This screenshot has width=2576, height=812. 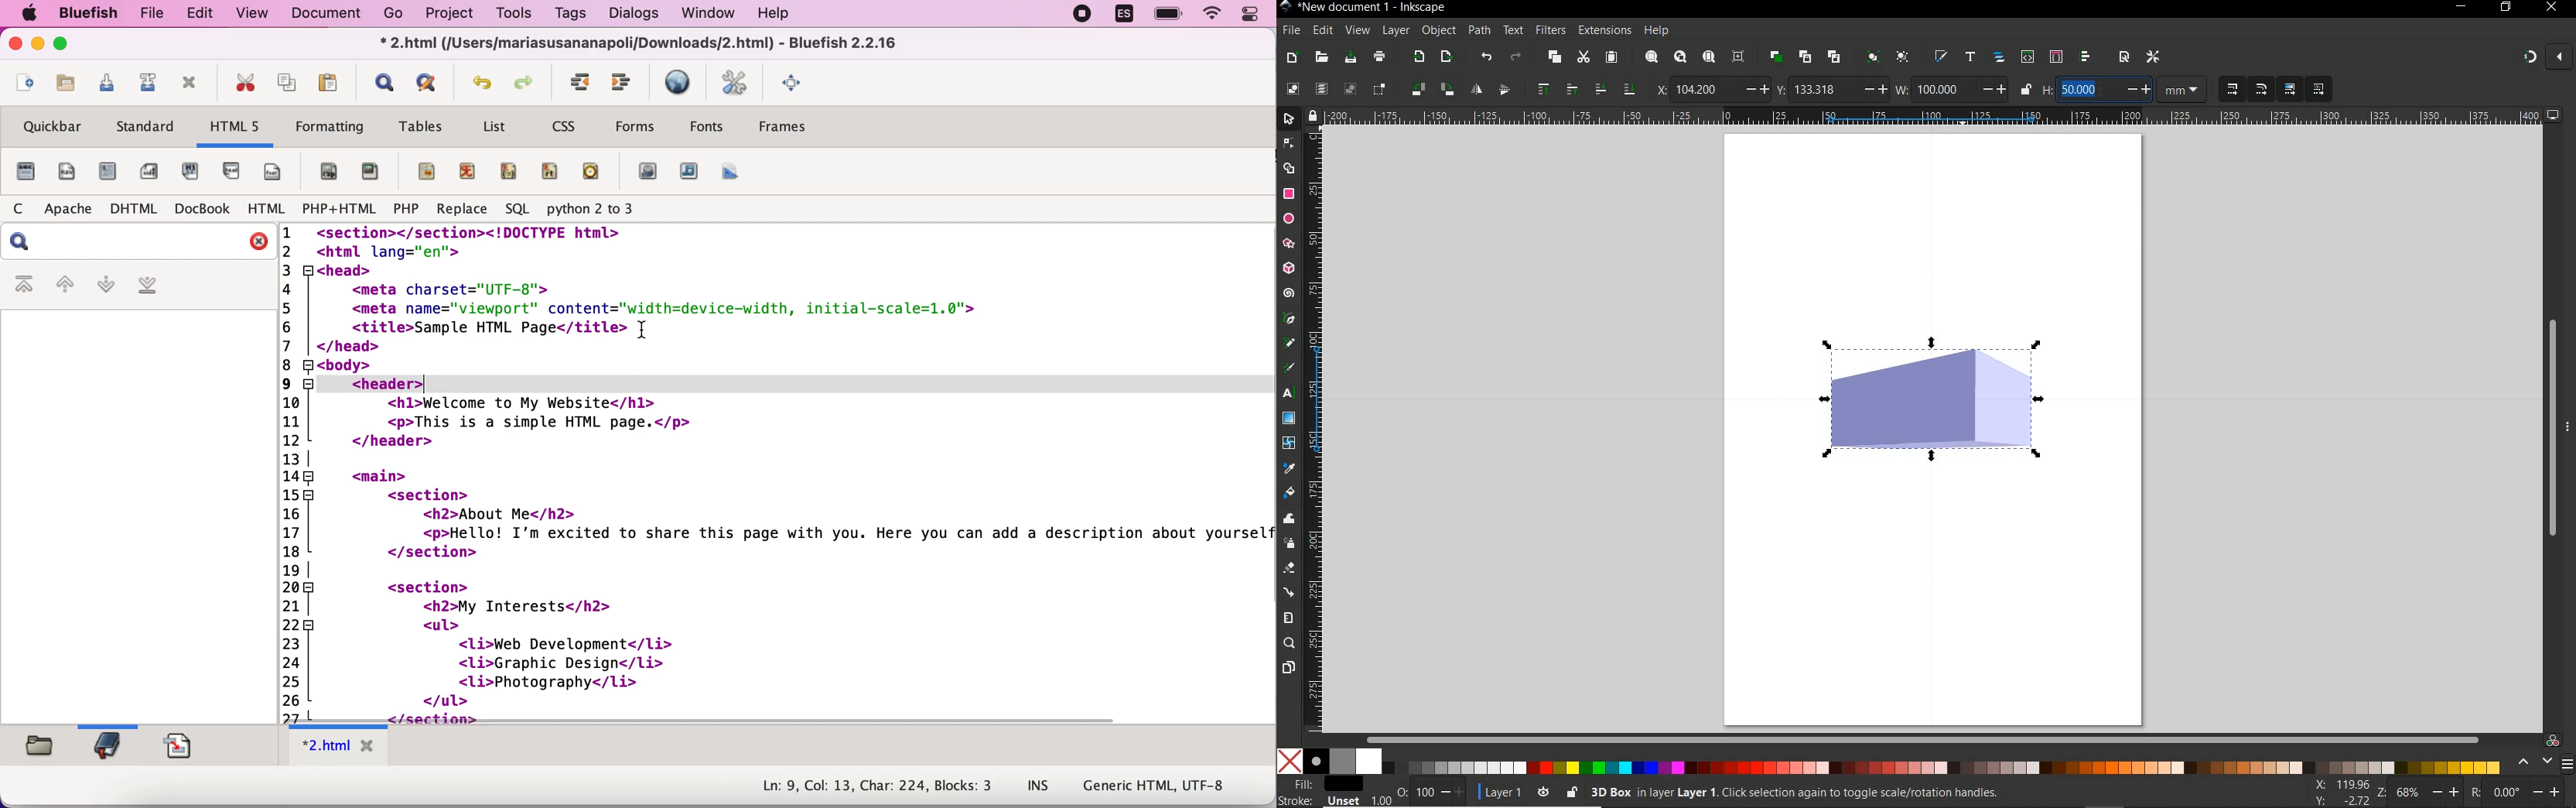 What do you see at coordinates (1603, 31) in the screenshot?
I see `extensions` at bounding box center [1603, 31].